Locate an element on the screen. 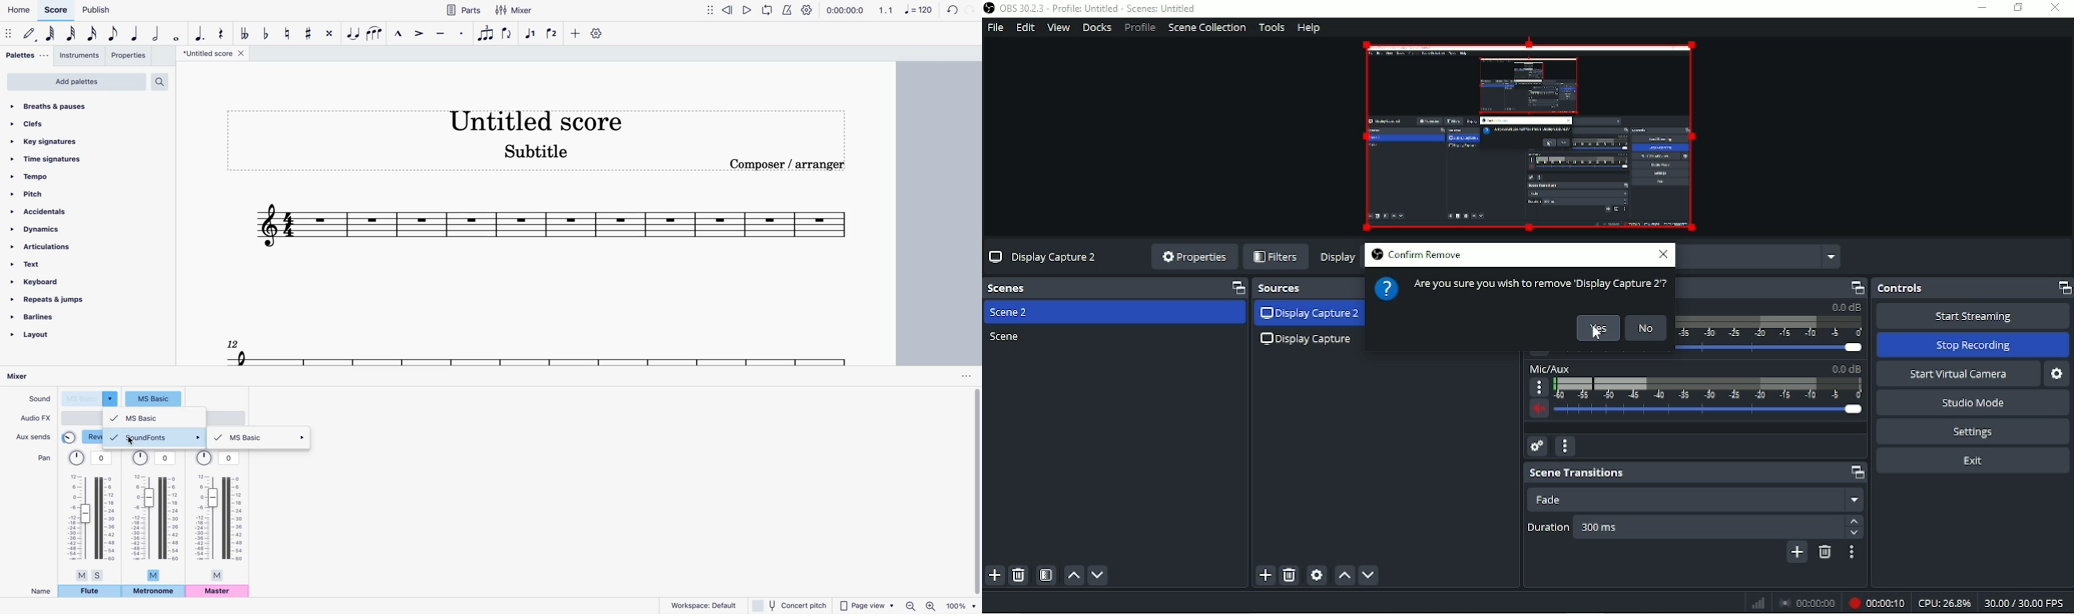  Move source(s) up is located at coordinates (1343, 574).